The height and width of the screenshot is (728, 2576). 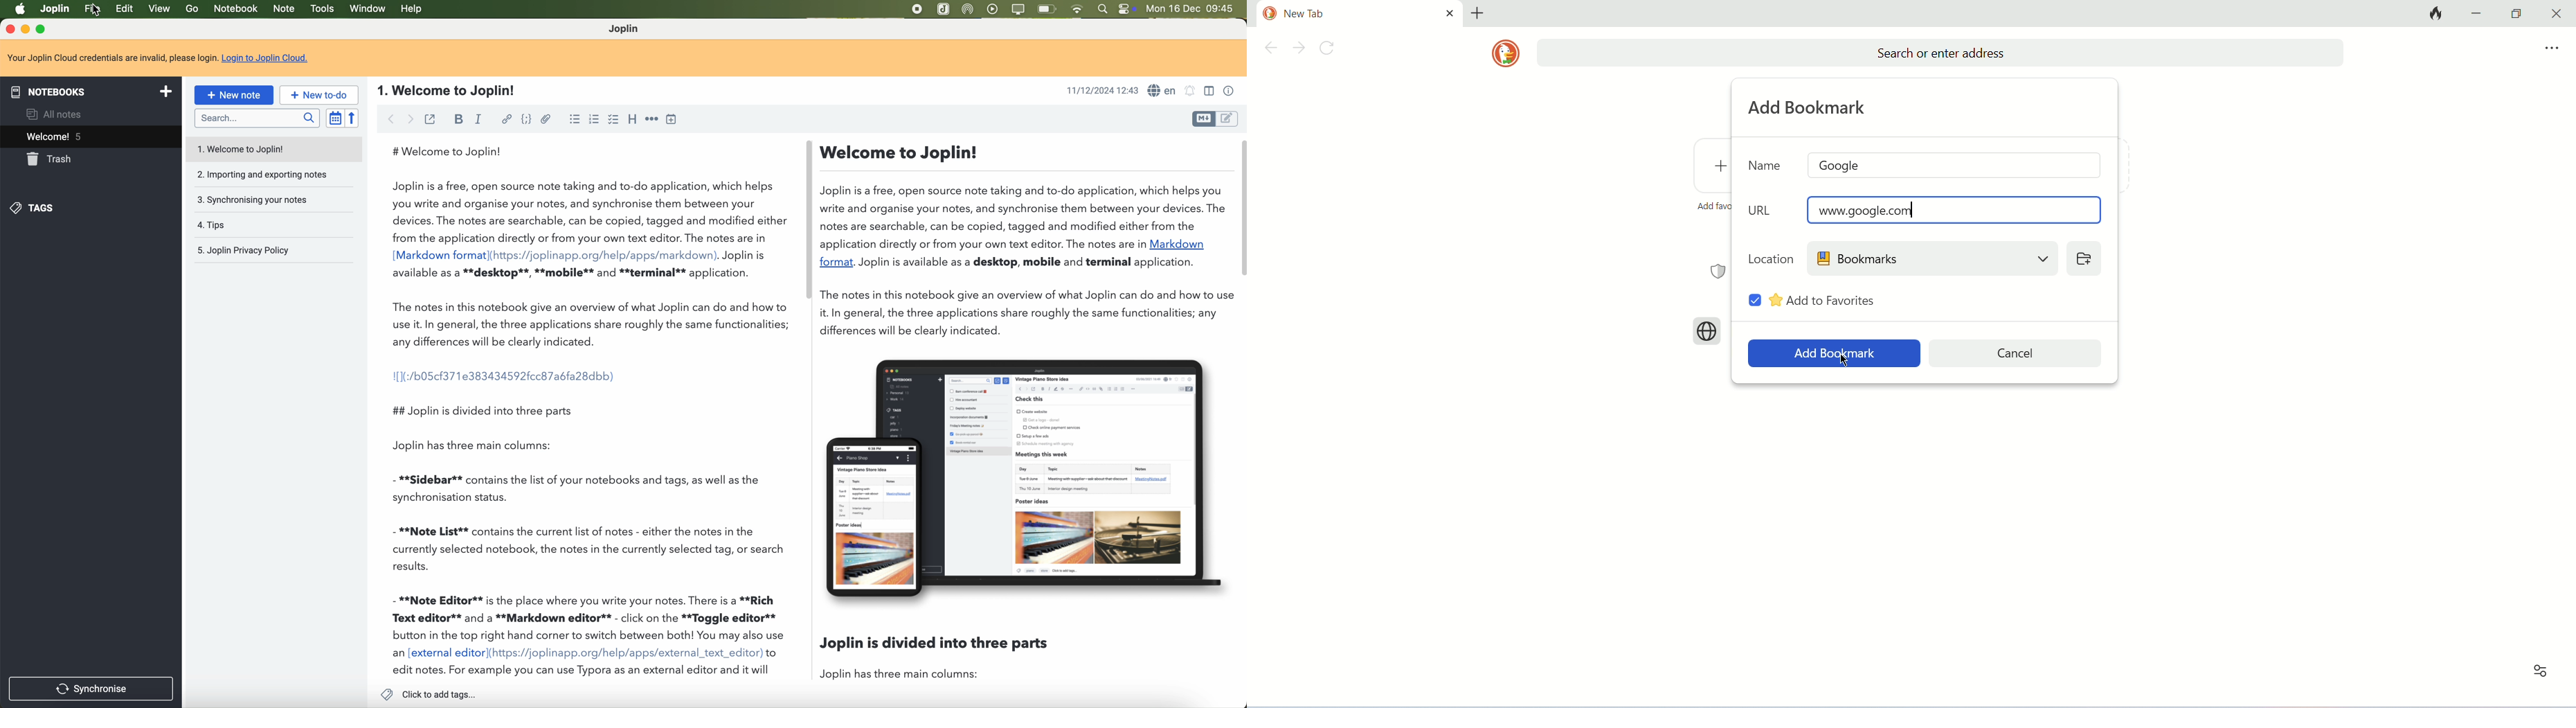 What do you see at coordinates (505, 375) in the screenshot?
I see `I[1(:/b05cf371e383434592fcc87a6fa28dbb)` at bounding box center [505, 375].